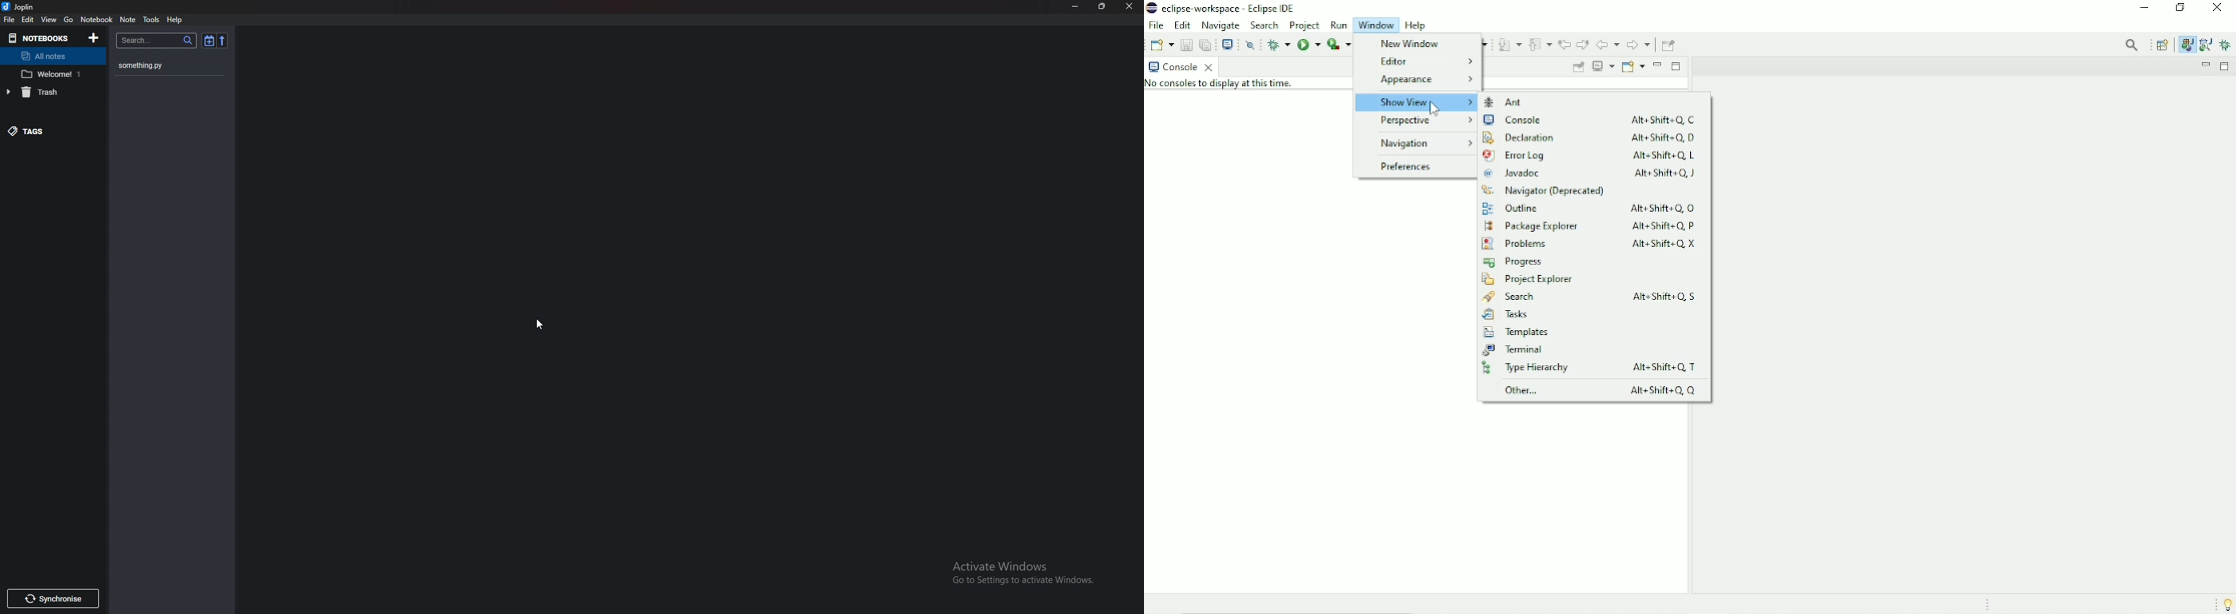 This screenshot has height=616, width=2240. What do you see at coordinates (2187, 45) in the screenshot?
I see `Java` at bounding box center [2187, 45].